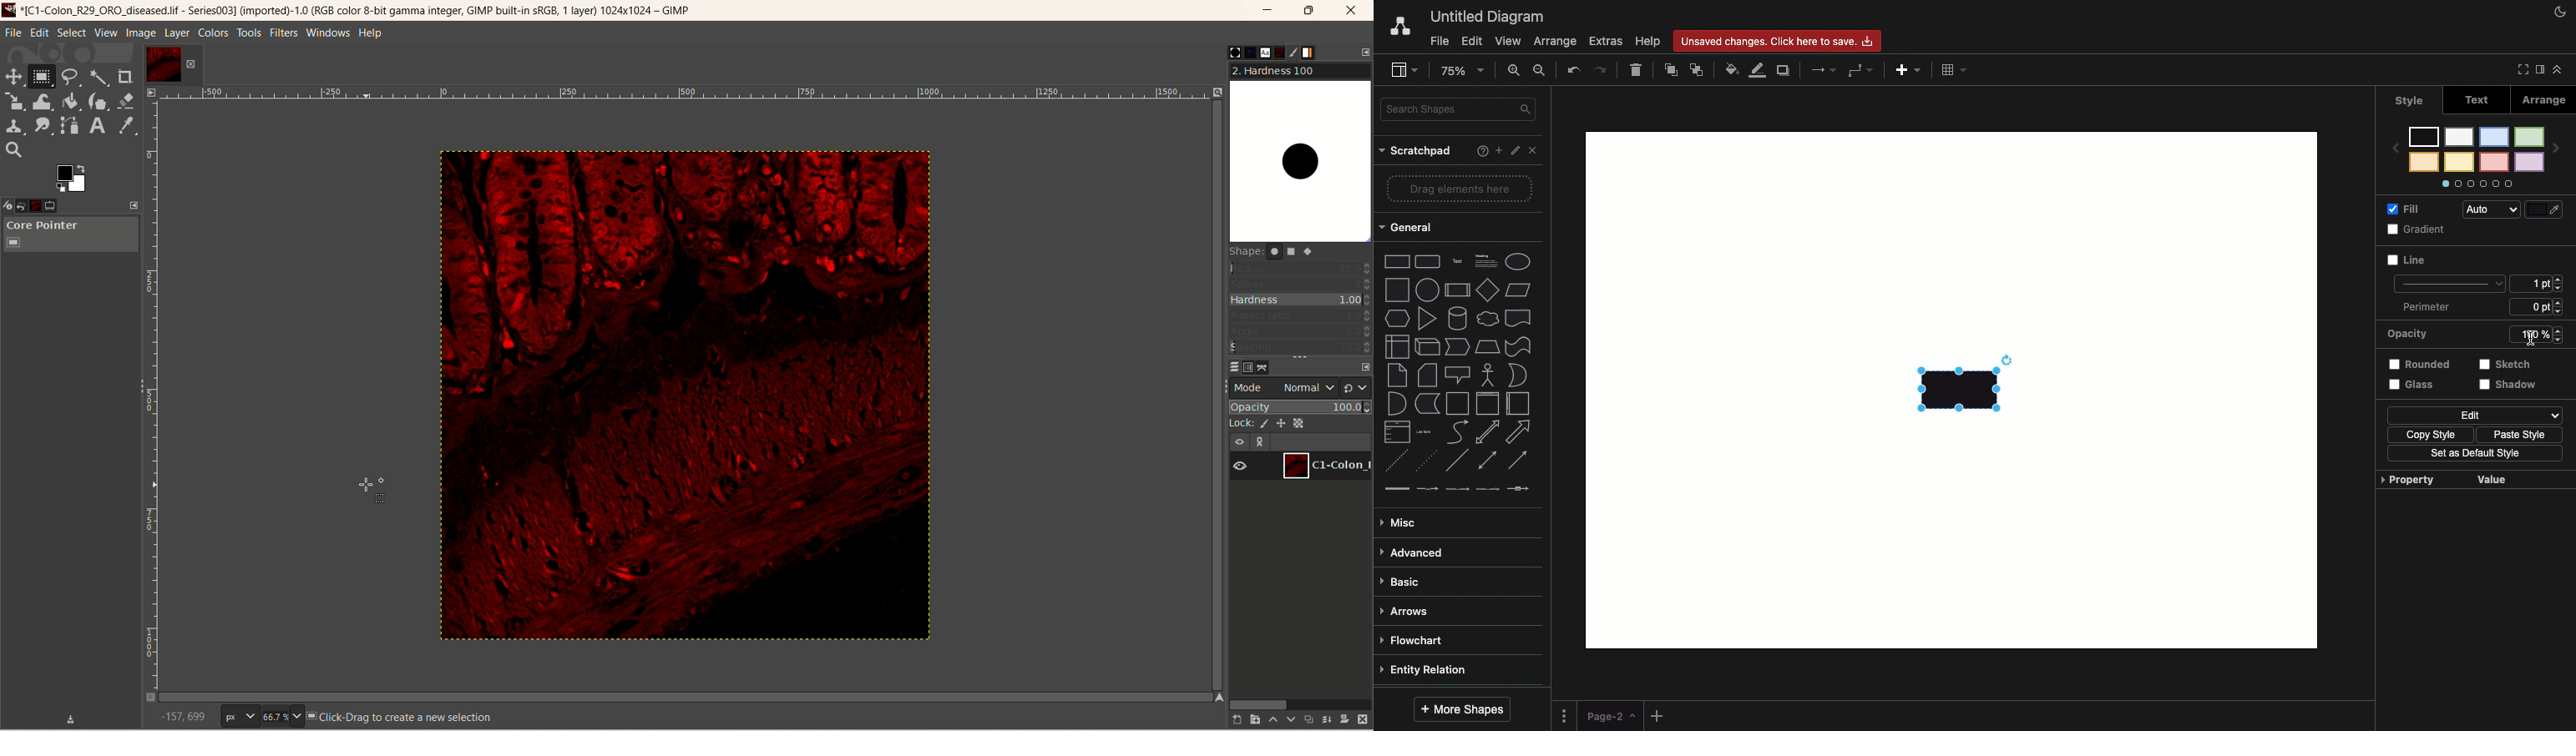  What do you see at coordinates (1428, 290) in the screenshot?
I see `circle` at bounding box center [1428, 290].